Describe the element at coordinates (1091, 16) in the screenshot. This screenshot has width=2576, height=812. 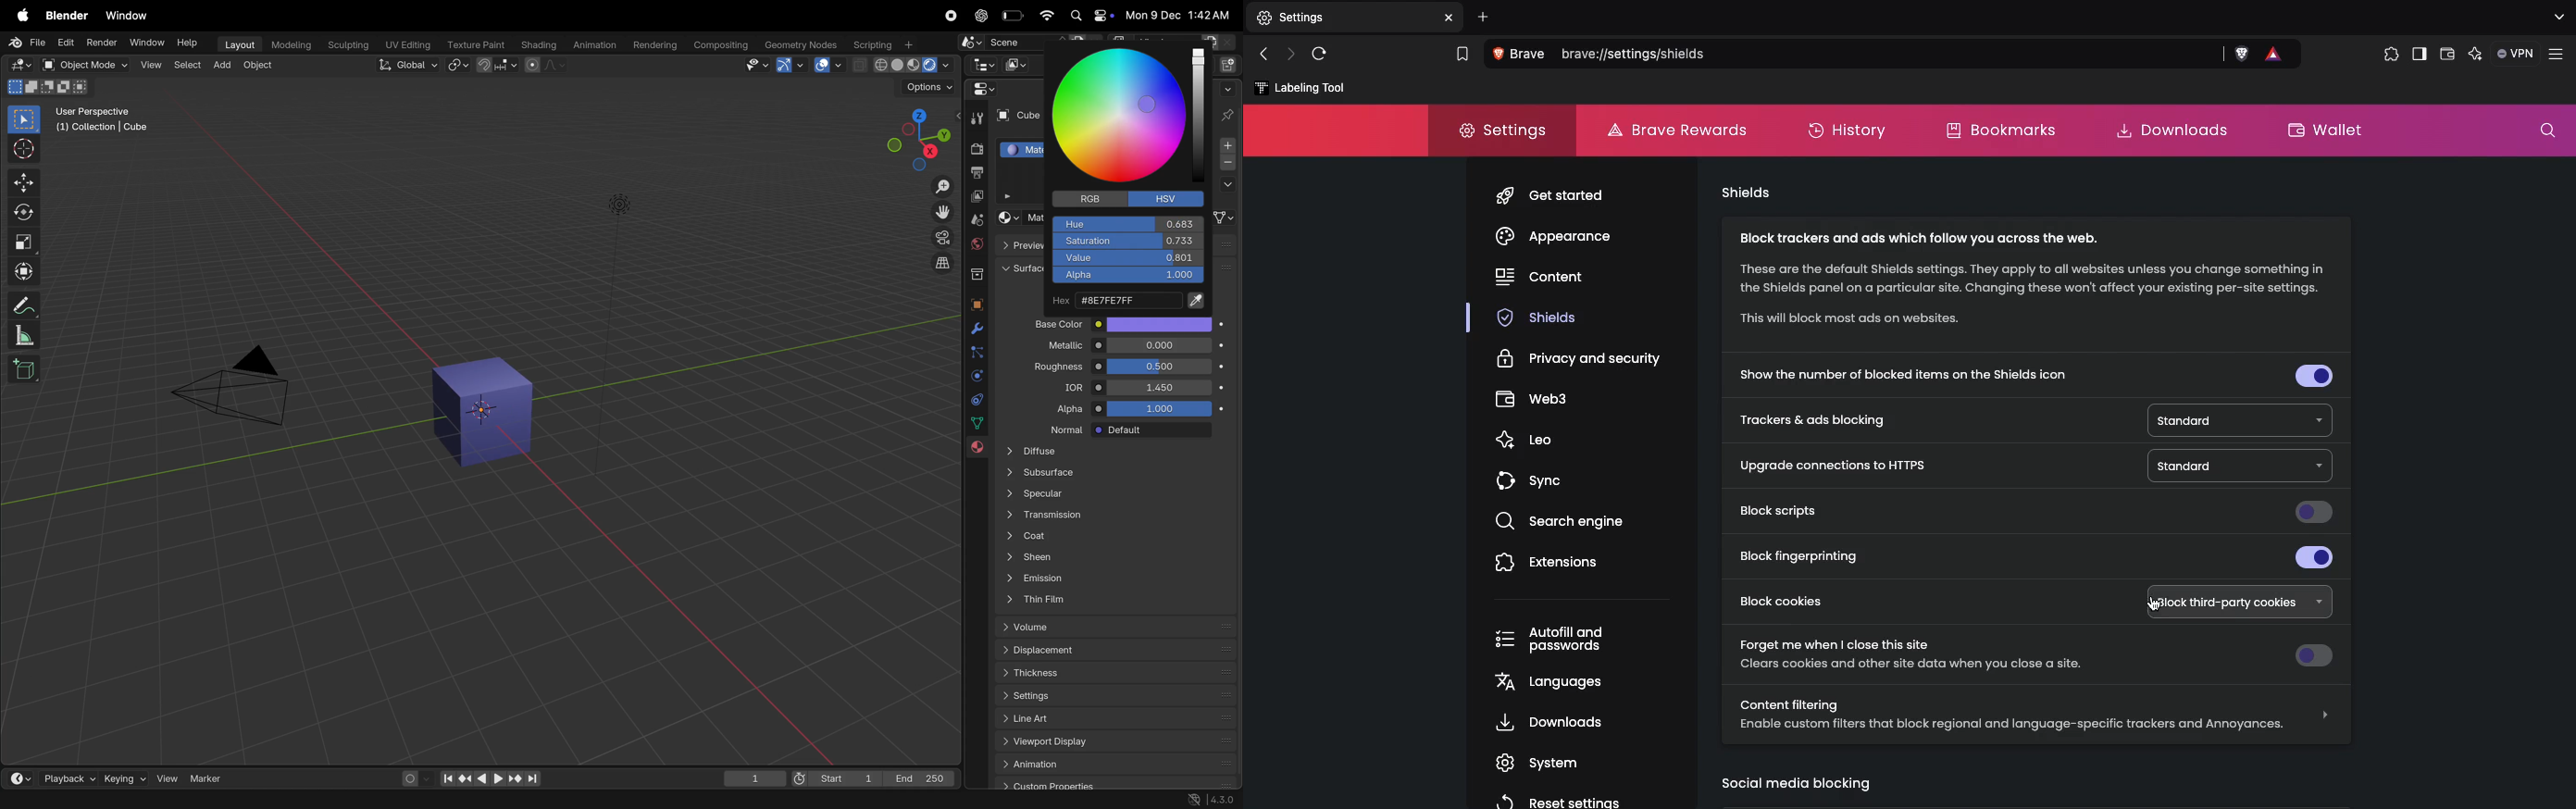
I see `apple widgets` at that location.